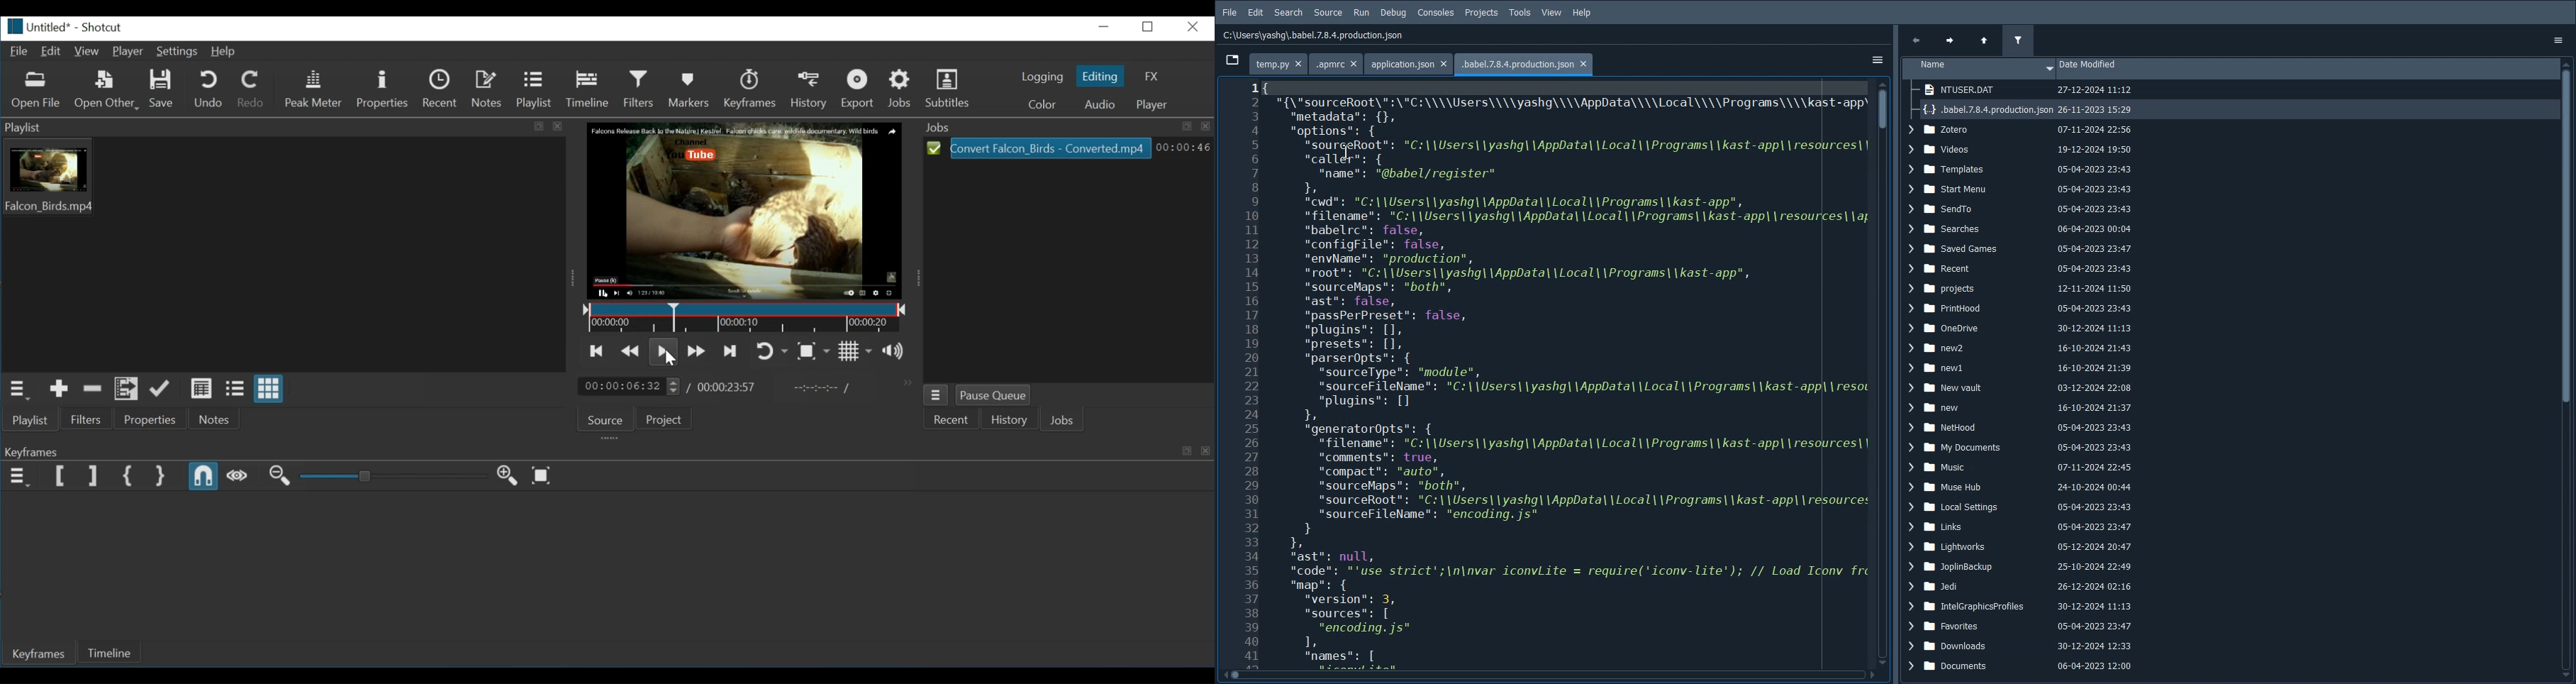  What do you see at coordinates (1256, 13) in the screenshot?
I see `Edit` at bounding box center [1256, 13].